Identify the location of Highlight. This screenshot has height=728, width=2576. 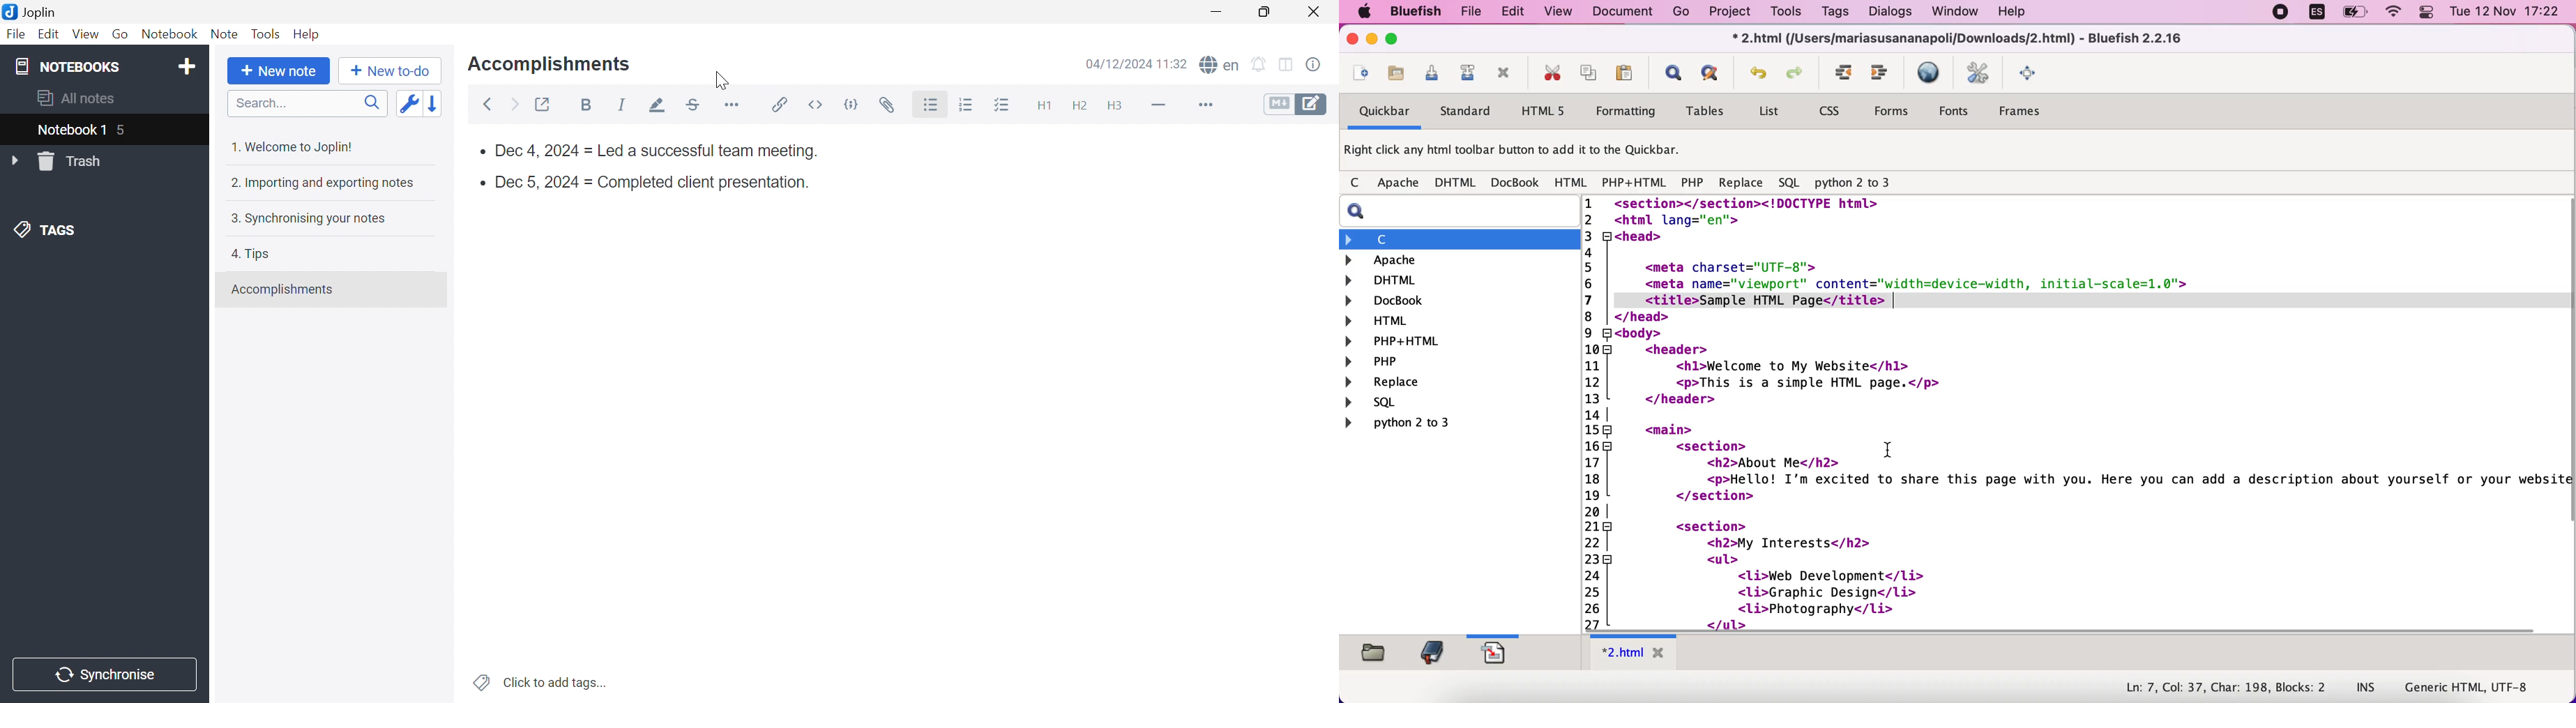
(660, 105).